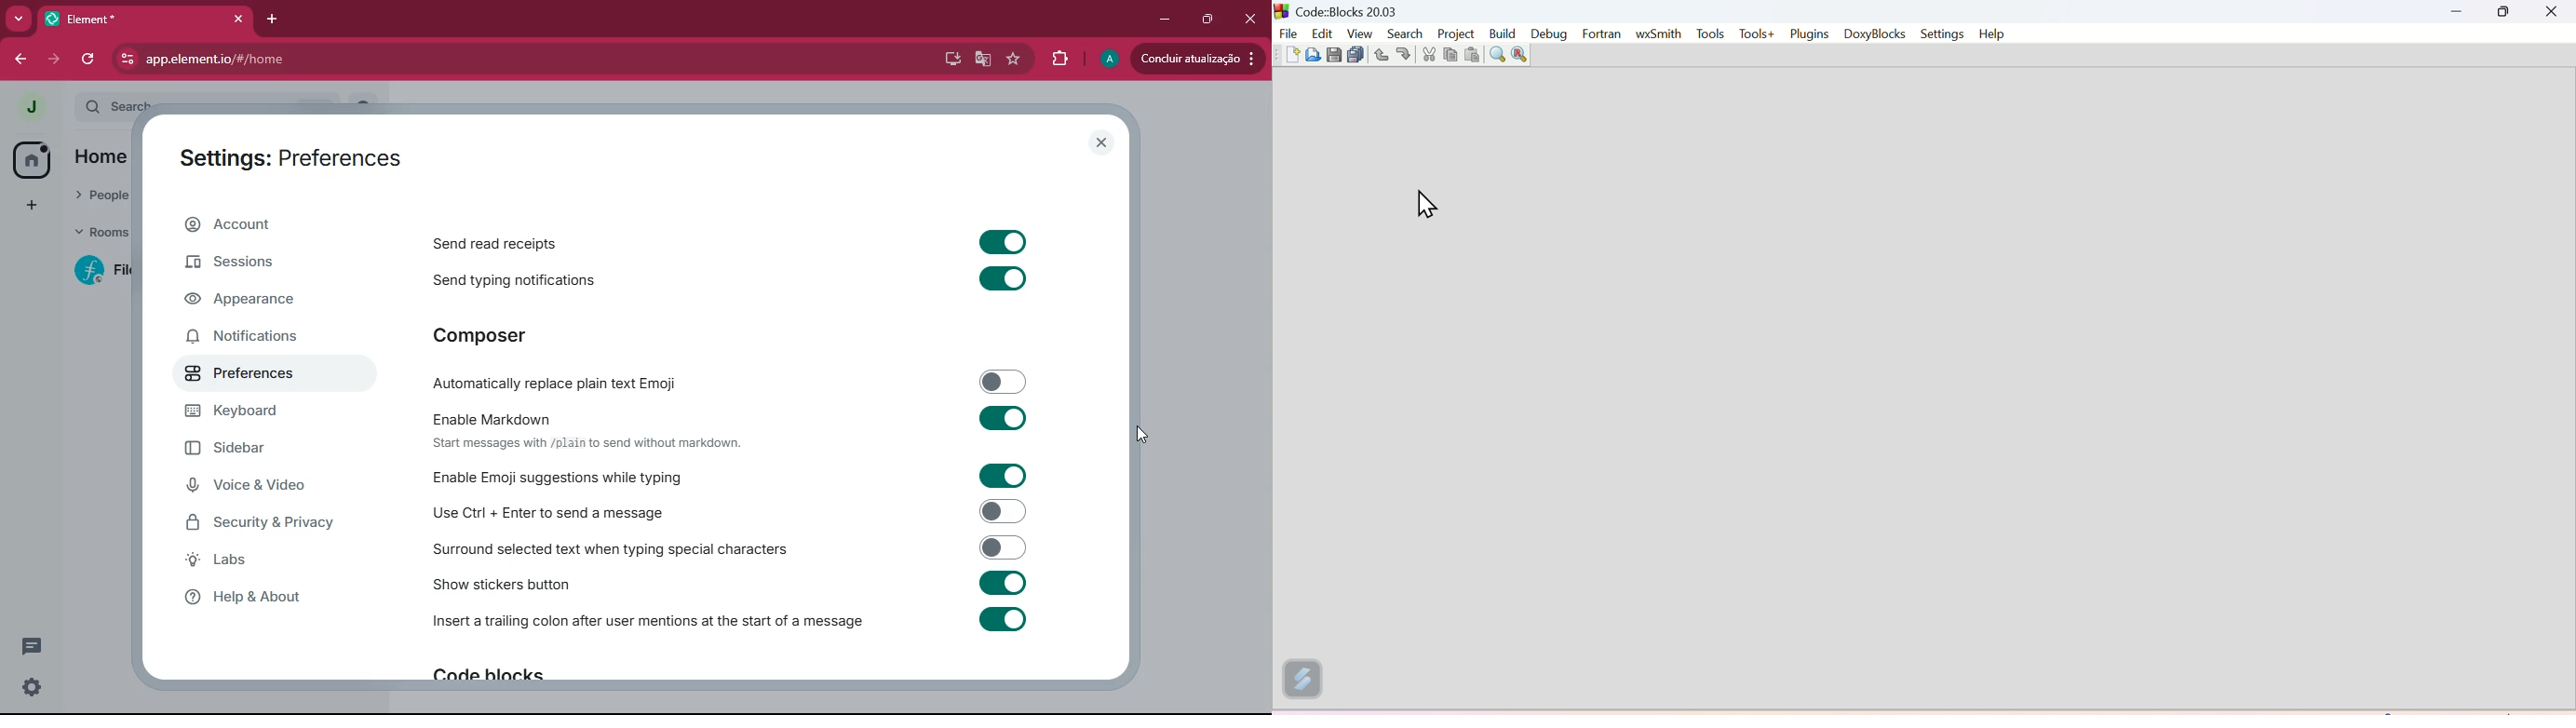 This screenshot has height=728, width=2576. What do you see at coordinates (1288, 33) in the screenshot?
I see `File` at bounding box center [1288, 33].